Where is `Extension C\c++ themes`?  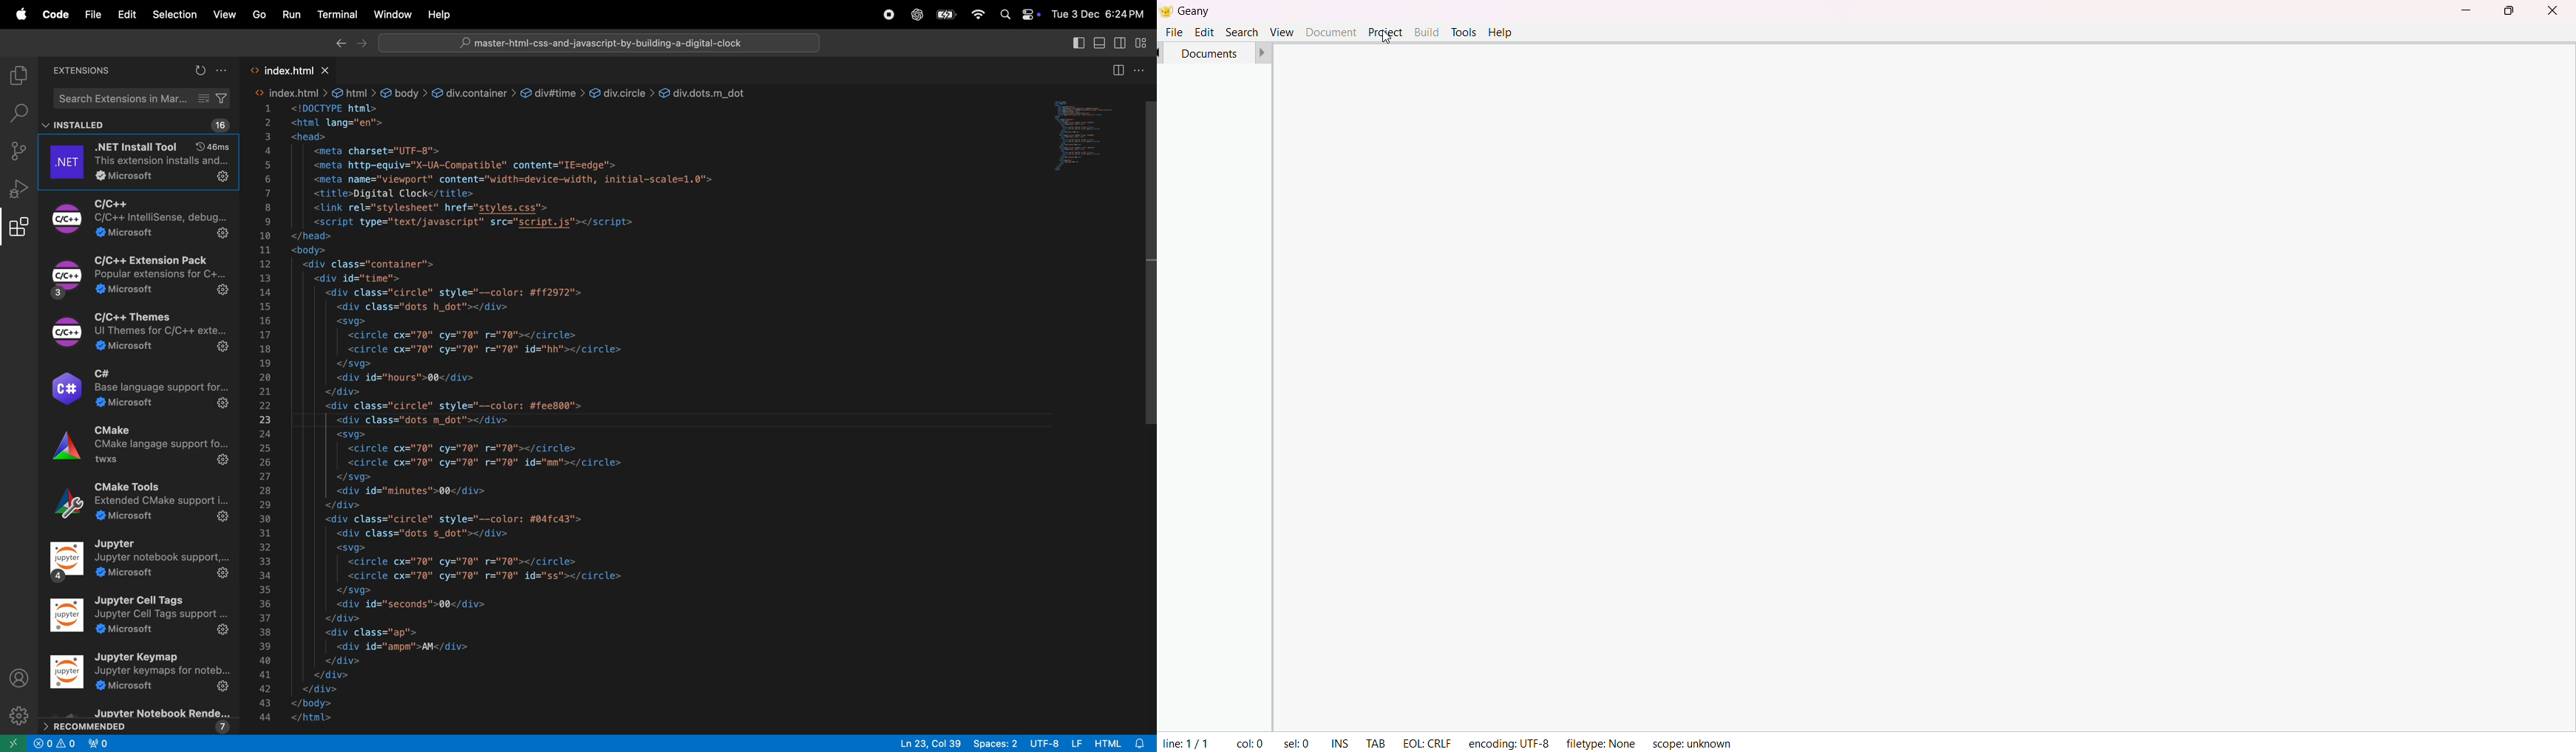 Extension C\c++ themes is located at coordinates (140, 337).